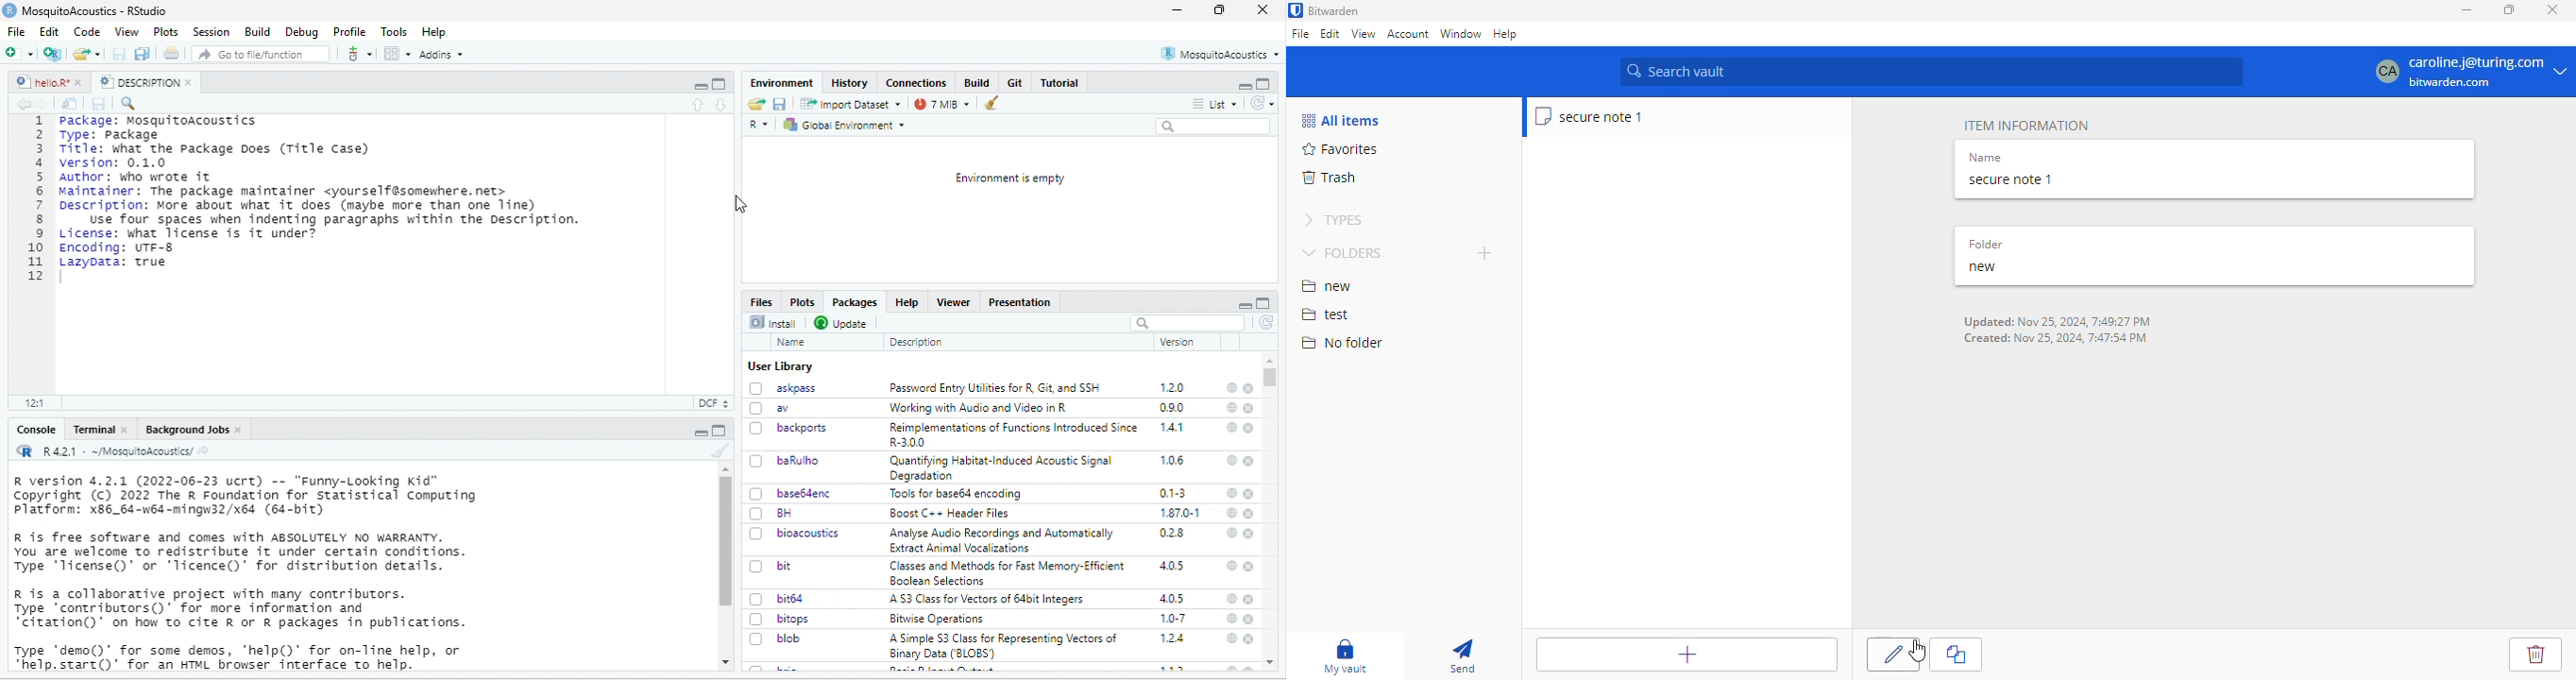 The image size is (2576, 700). What do you see at coordinates (1013, 435) in the screenshot?
I see `Reimplementations of Functions Introduced Since R-3.00` at bounding box center [1013, 435].